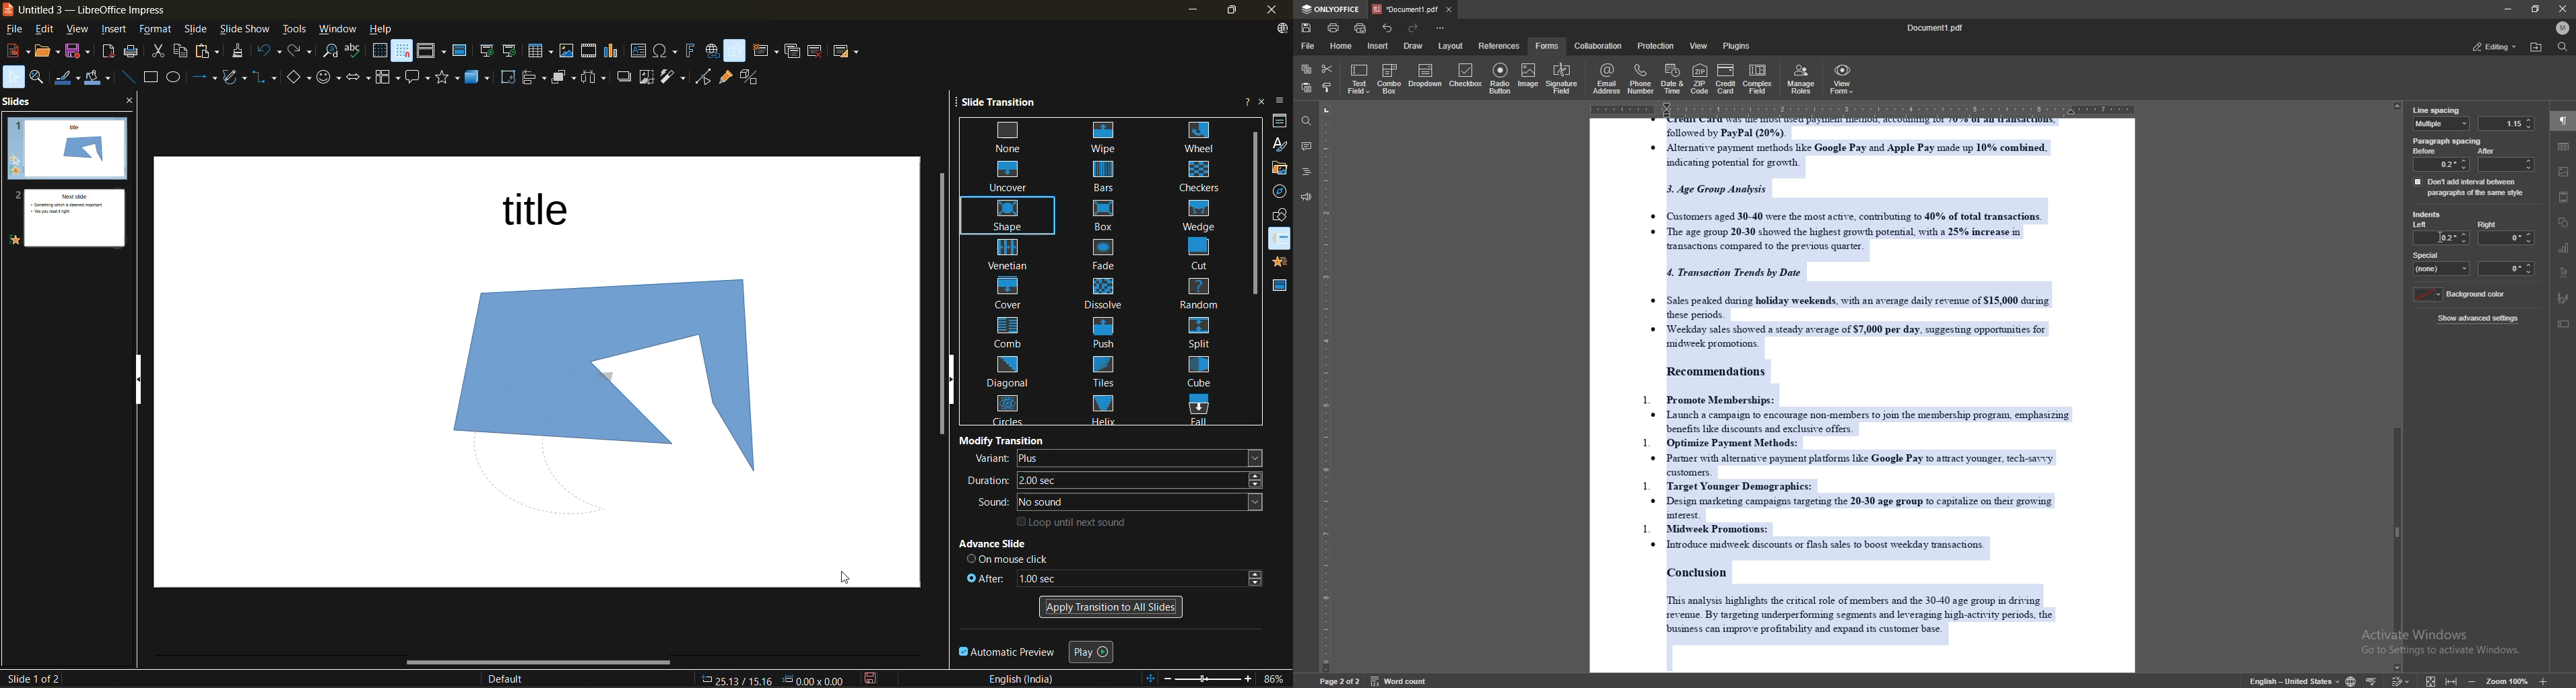  What do you see at coordinates (40, 78) in the screenshot?
I see `zoom and pan` at bounding box center [40, 78].